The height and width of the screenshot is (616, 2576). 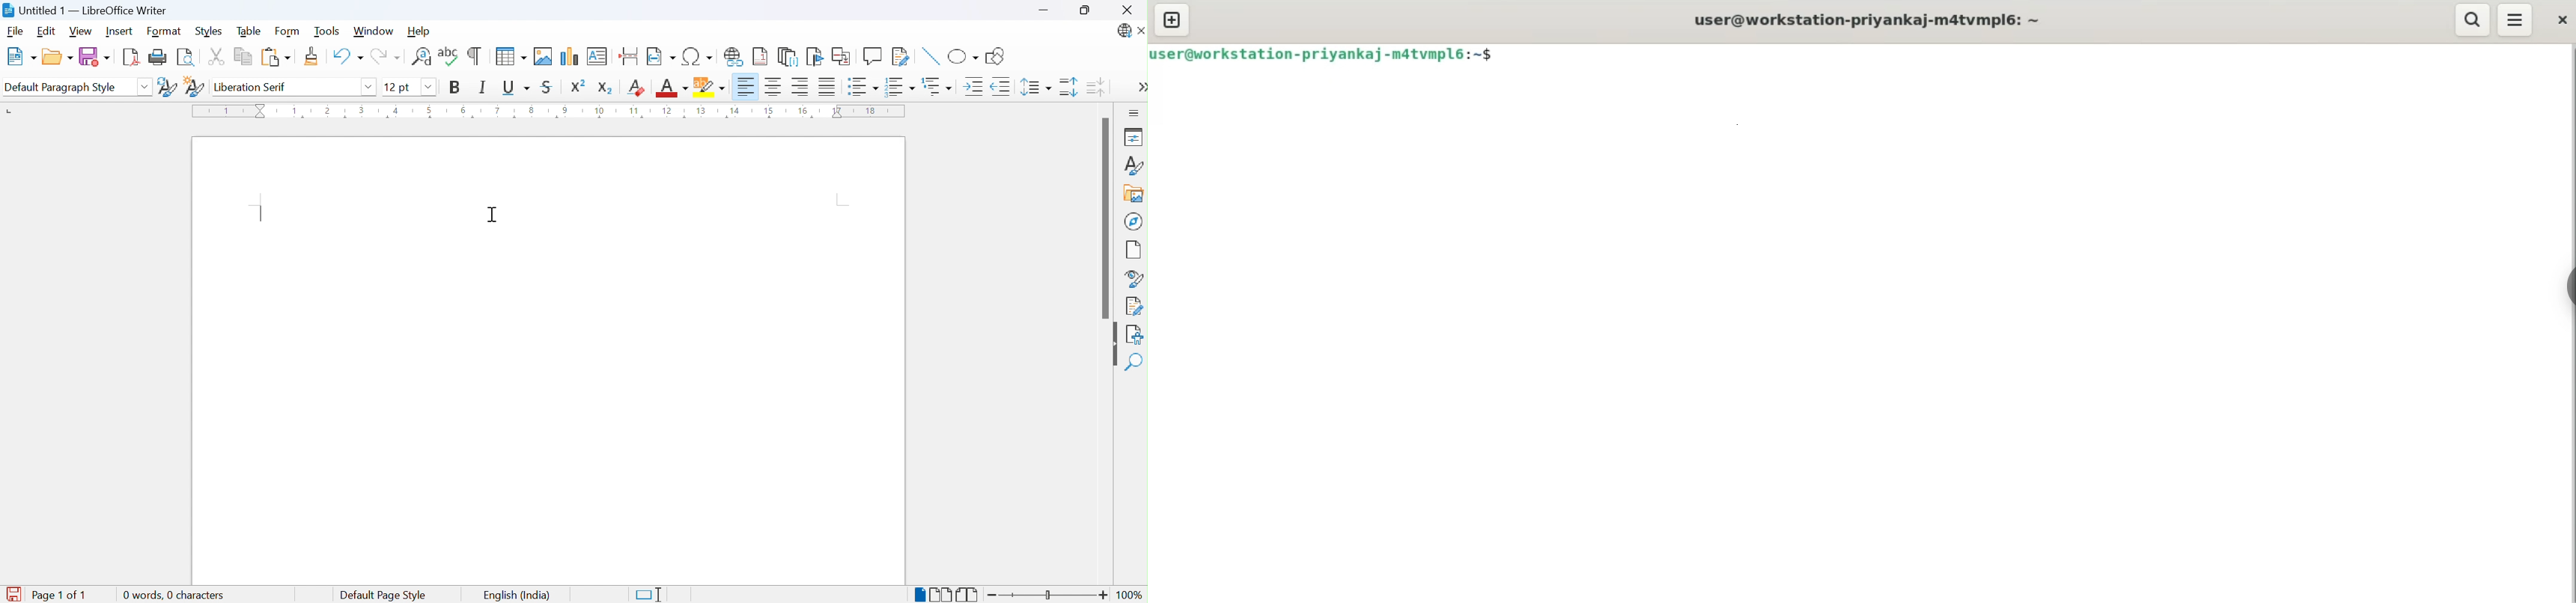 I want to click on Decrease paragraph spacing, so click(x=1097, y=88).